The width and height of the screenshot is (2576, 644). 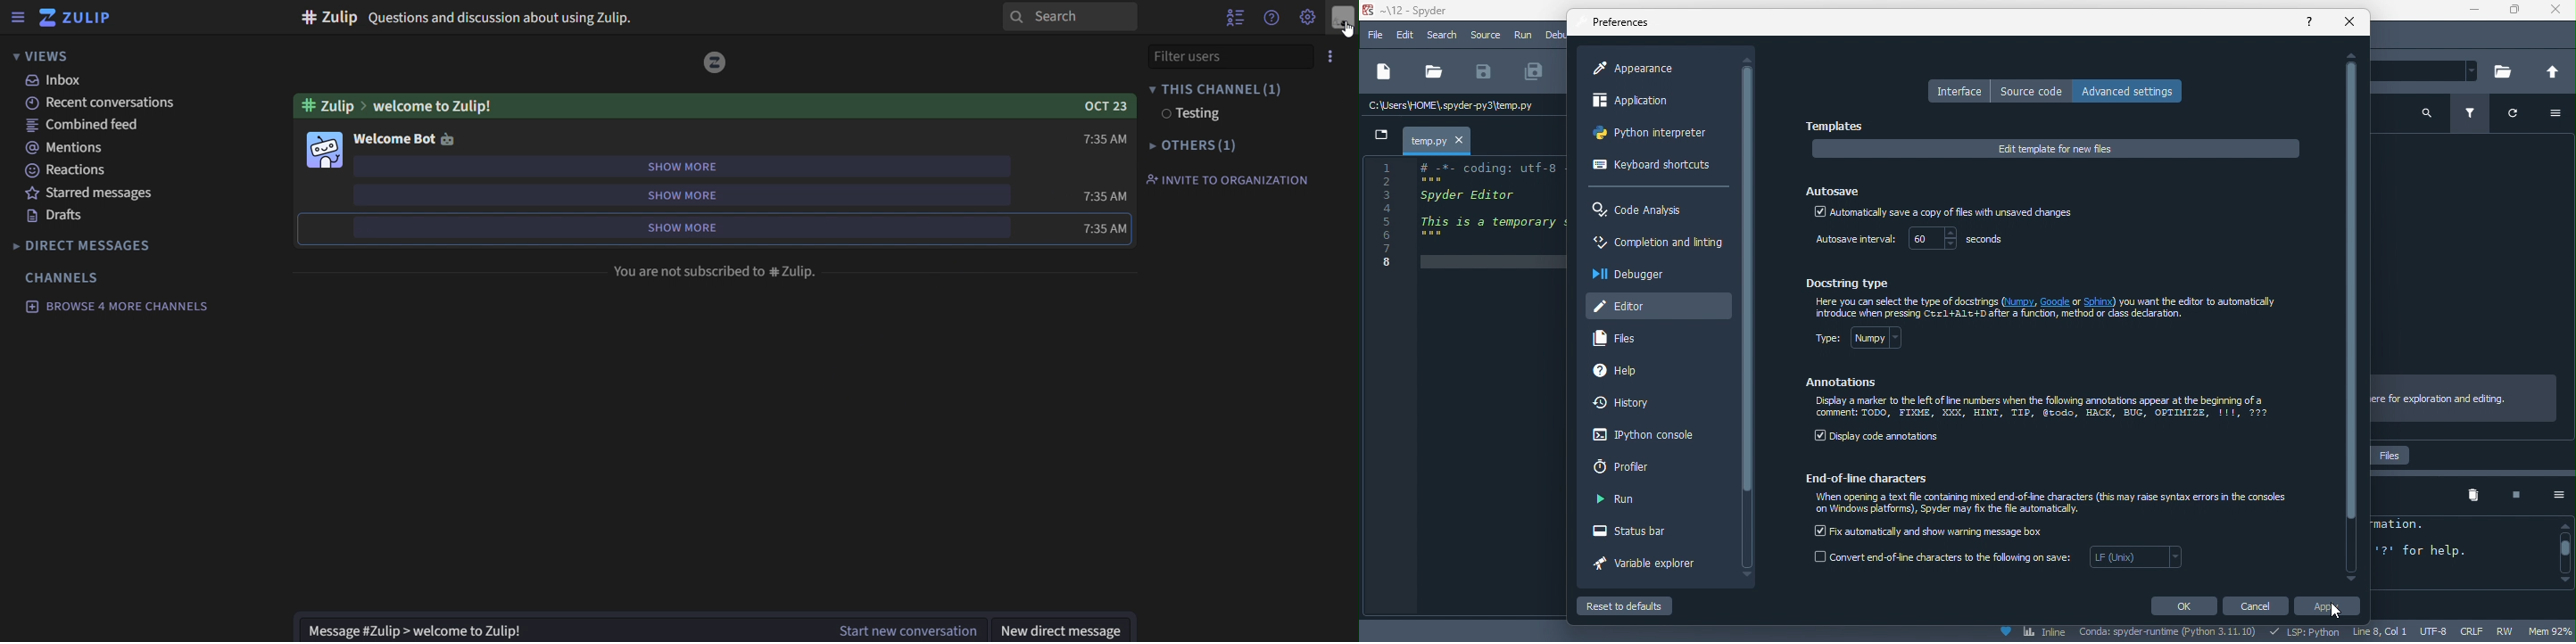 I want to click on run, so click(x=1617, y=500).